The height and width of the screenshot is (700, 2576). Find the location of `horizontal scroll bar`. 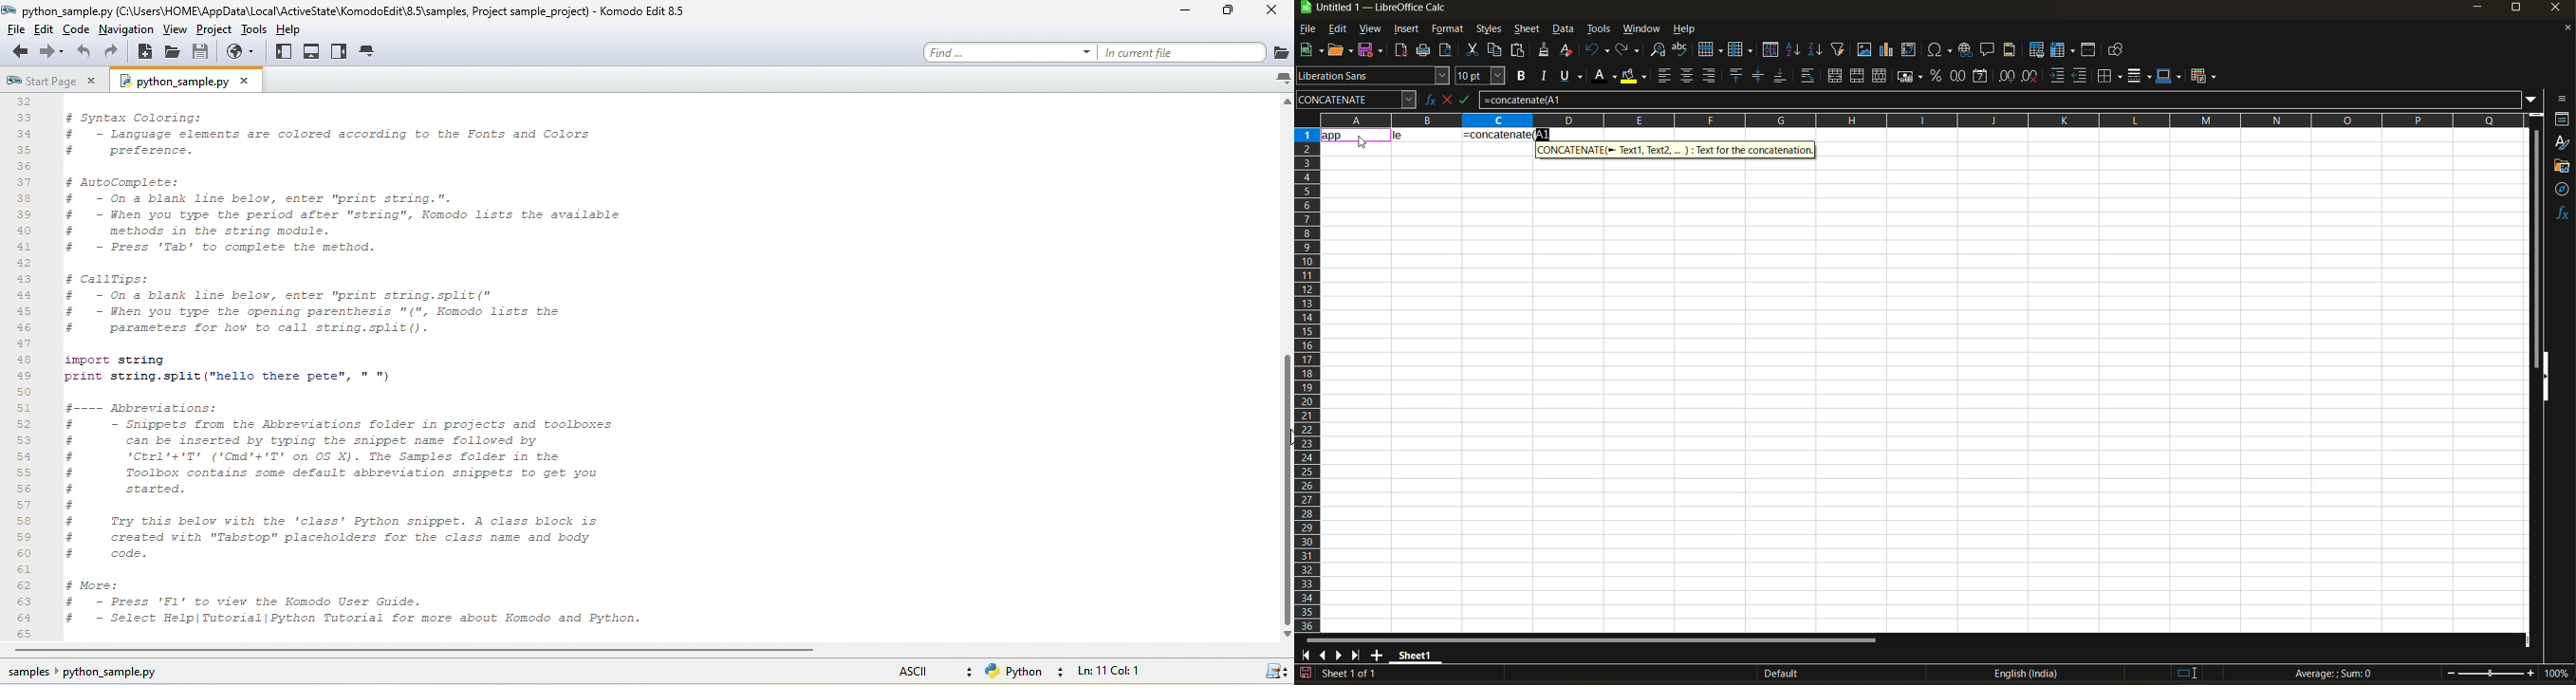

horizontal scroll bar is located at coordinates (1590, 640).